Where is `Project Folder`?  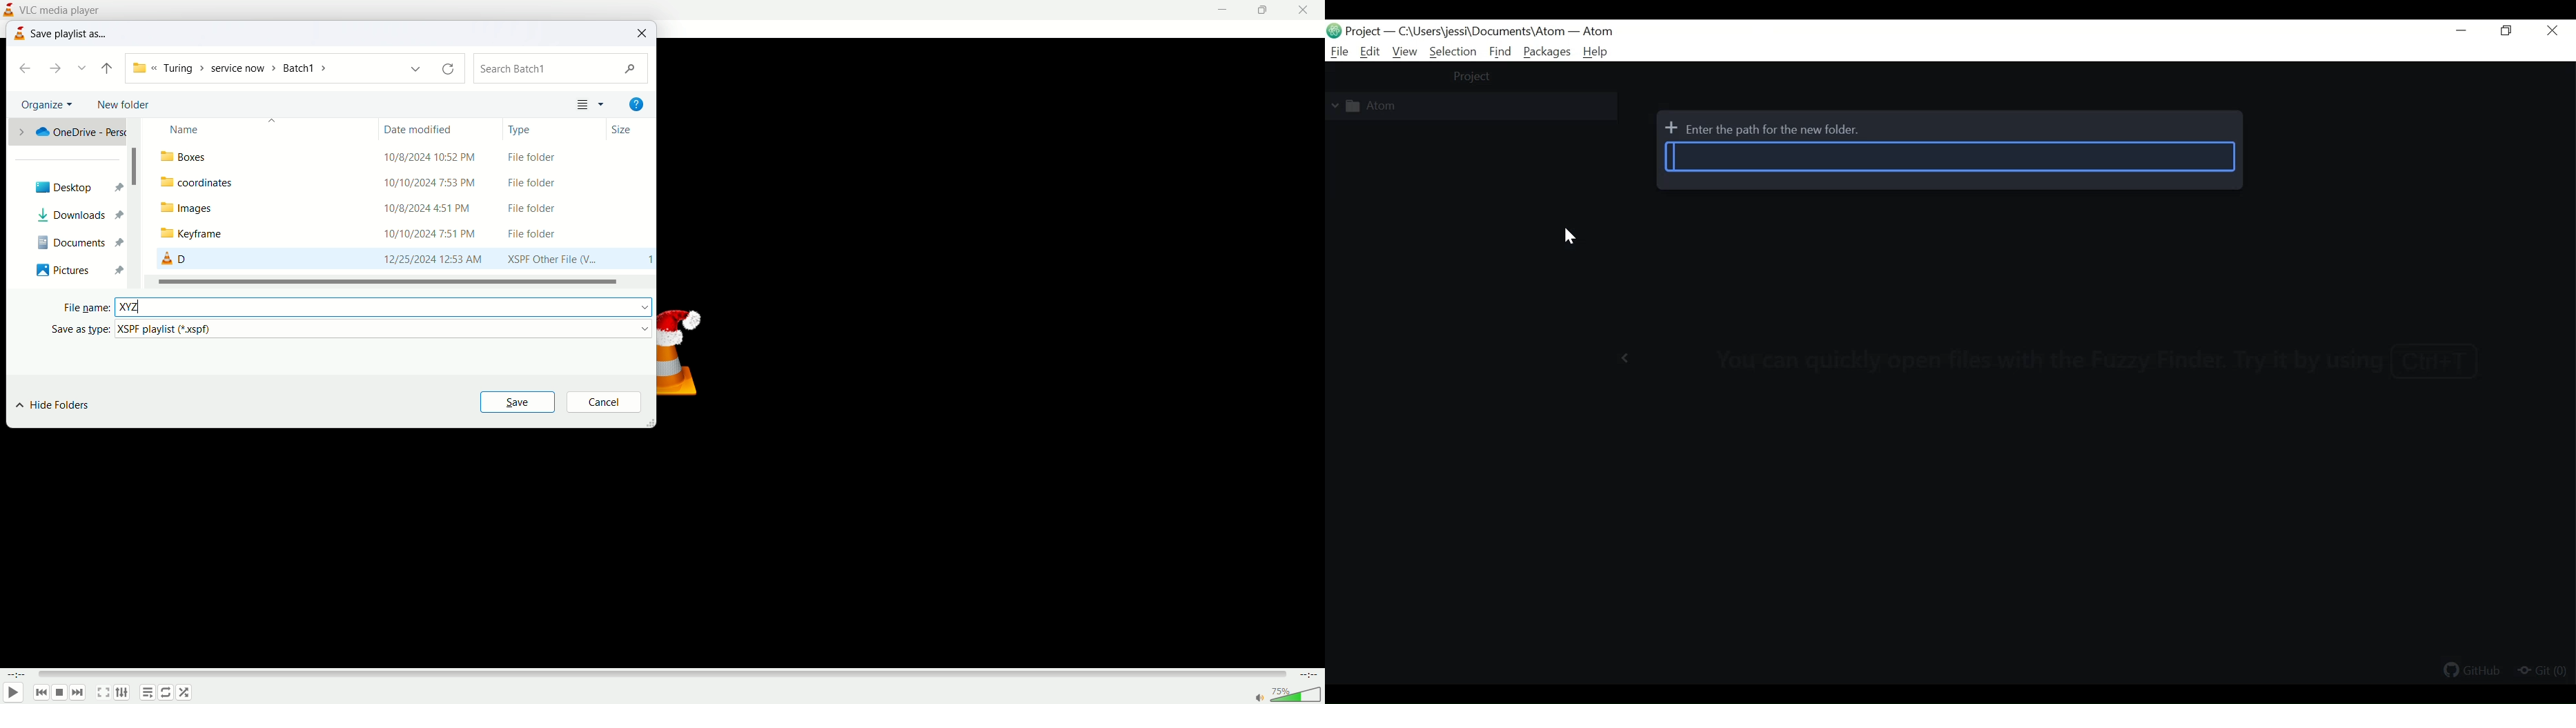 Project Folder is located at coordinates (1457, 106).